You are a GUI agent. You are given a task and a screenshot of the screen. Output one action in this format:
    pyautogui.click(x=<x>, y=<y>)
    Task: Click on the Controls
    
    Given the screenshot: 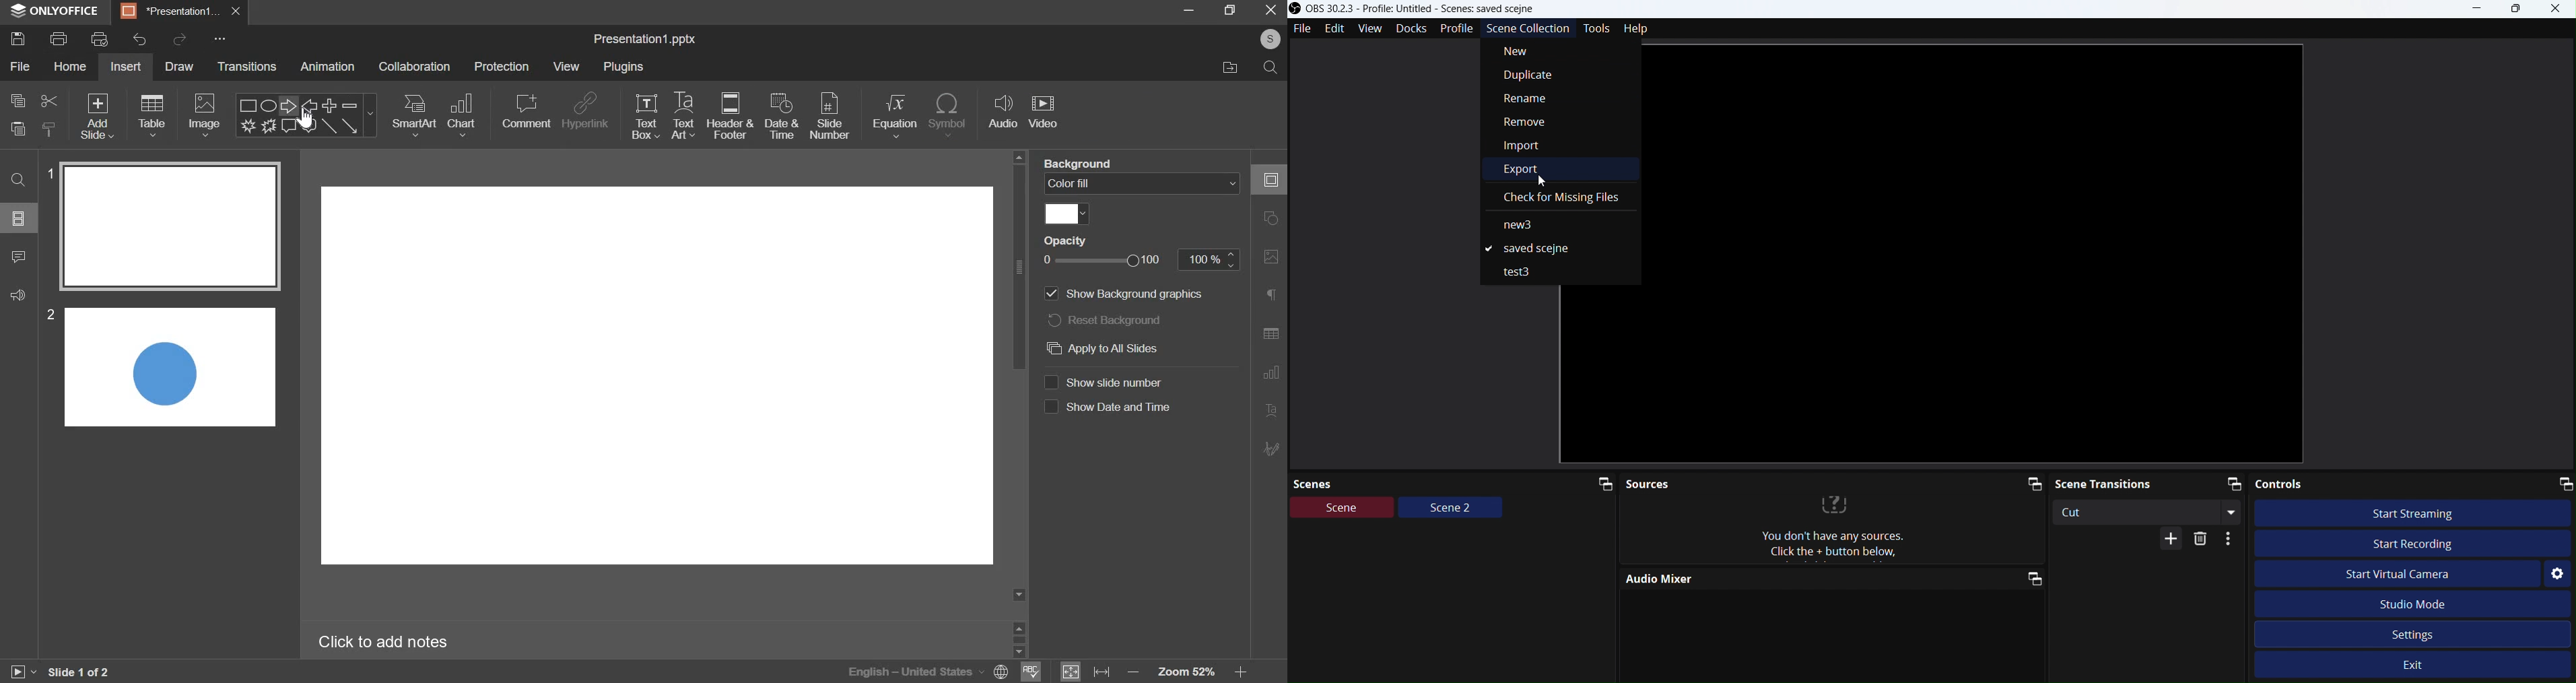 What is the action you would take?
    pyautogui.click(x=2414, y=485)
    